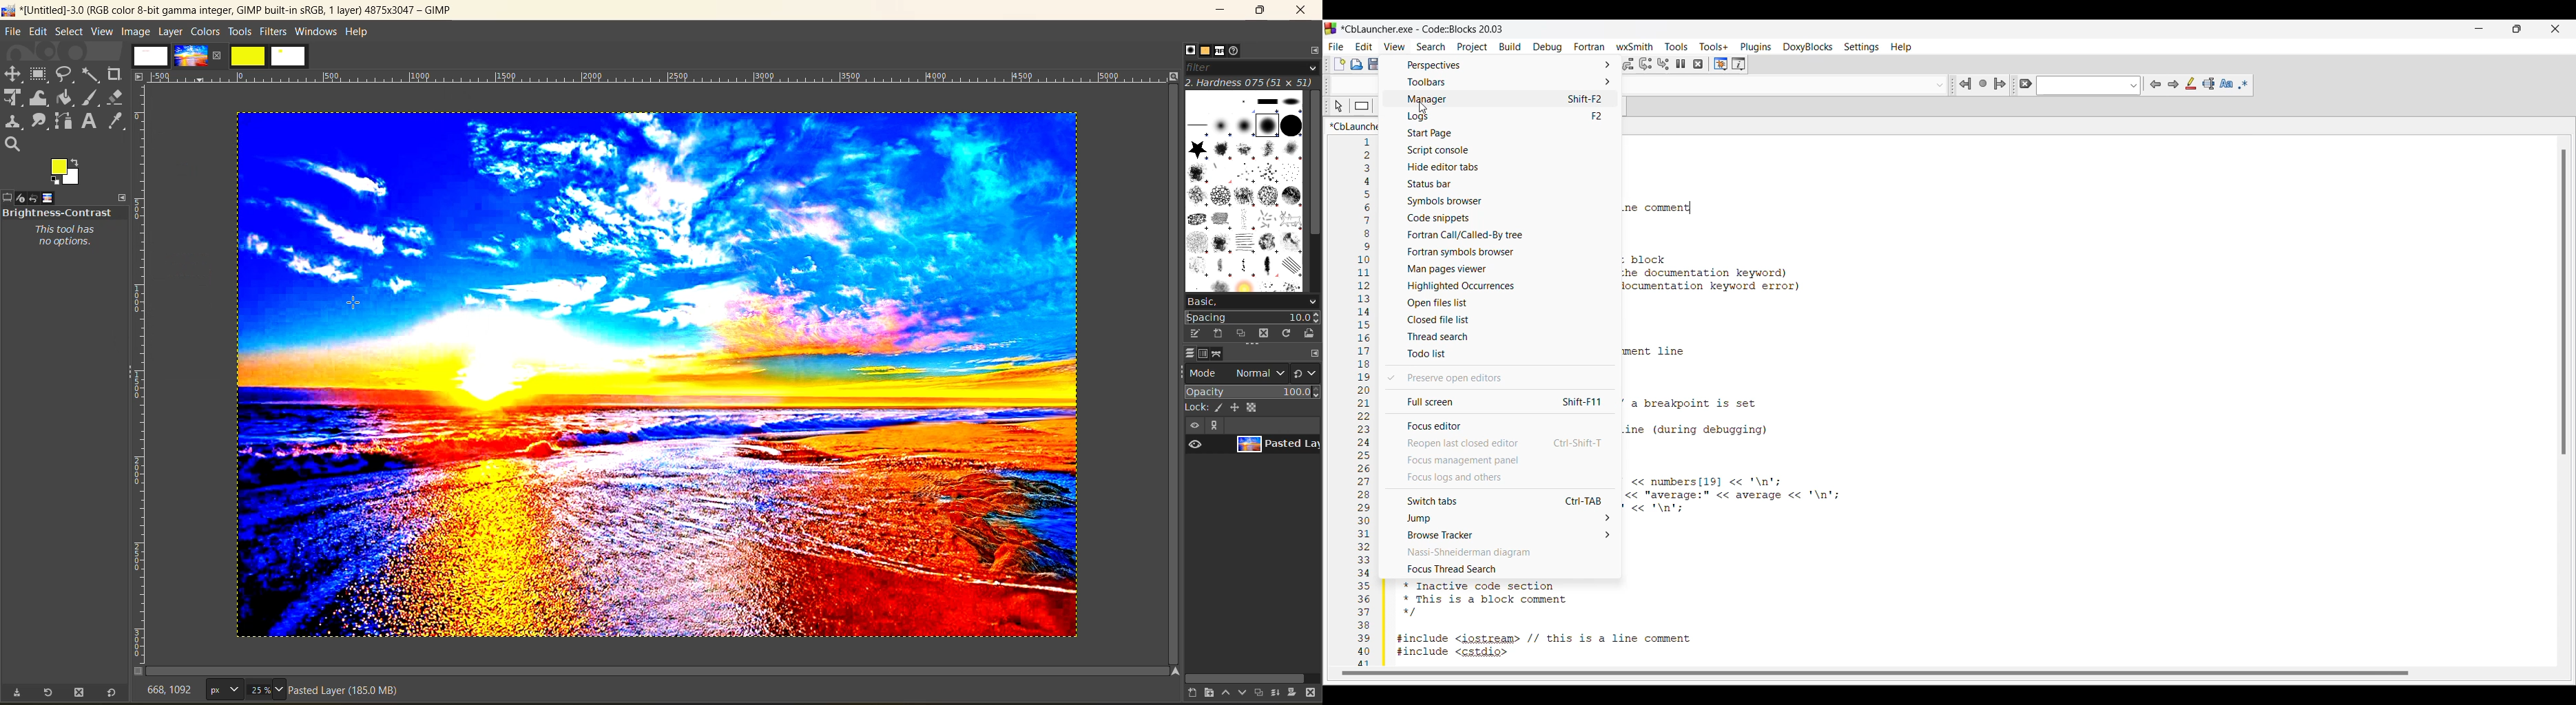  What do you see at coordinates (1502, 183) in the screenshot?
I see `Status bar` at bounding box center [1502, 183].